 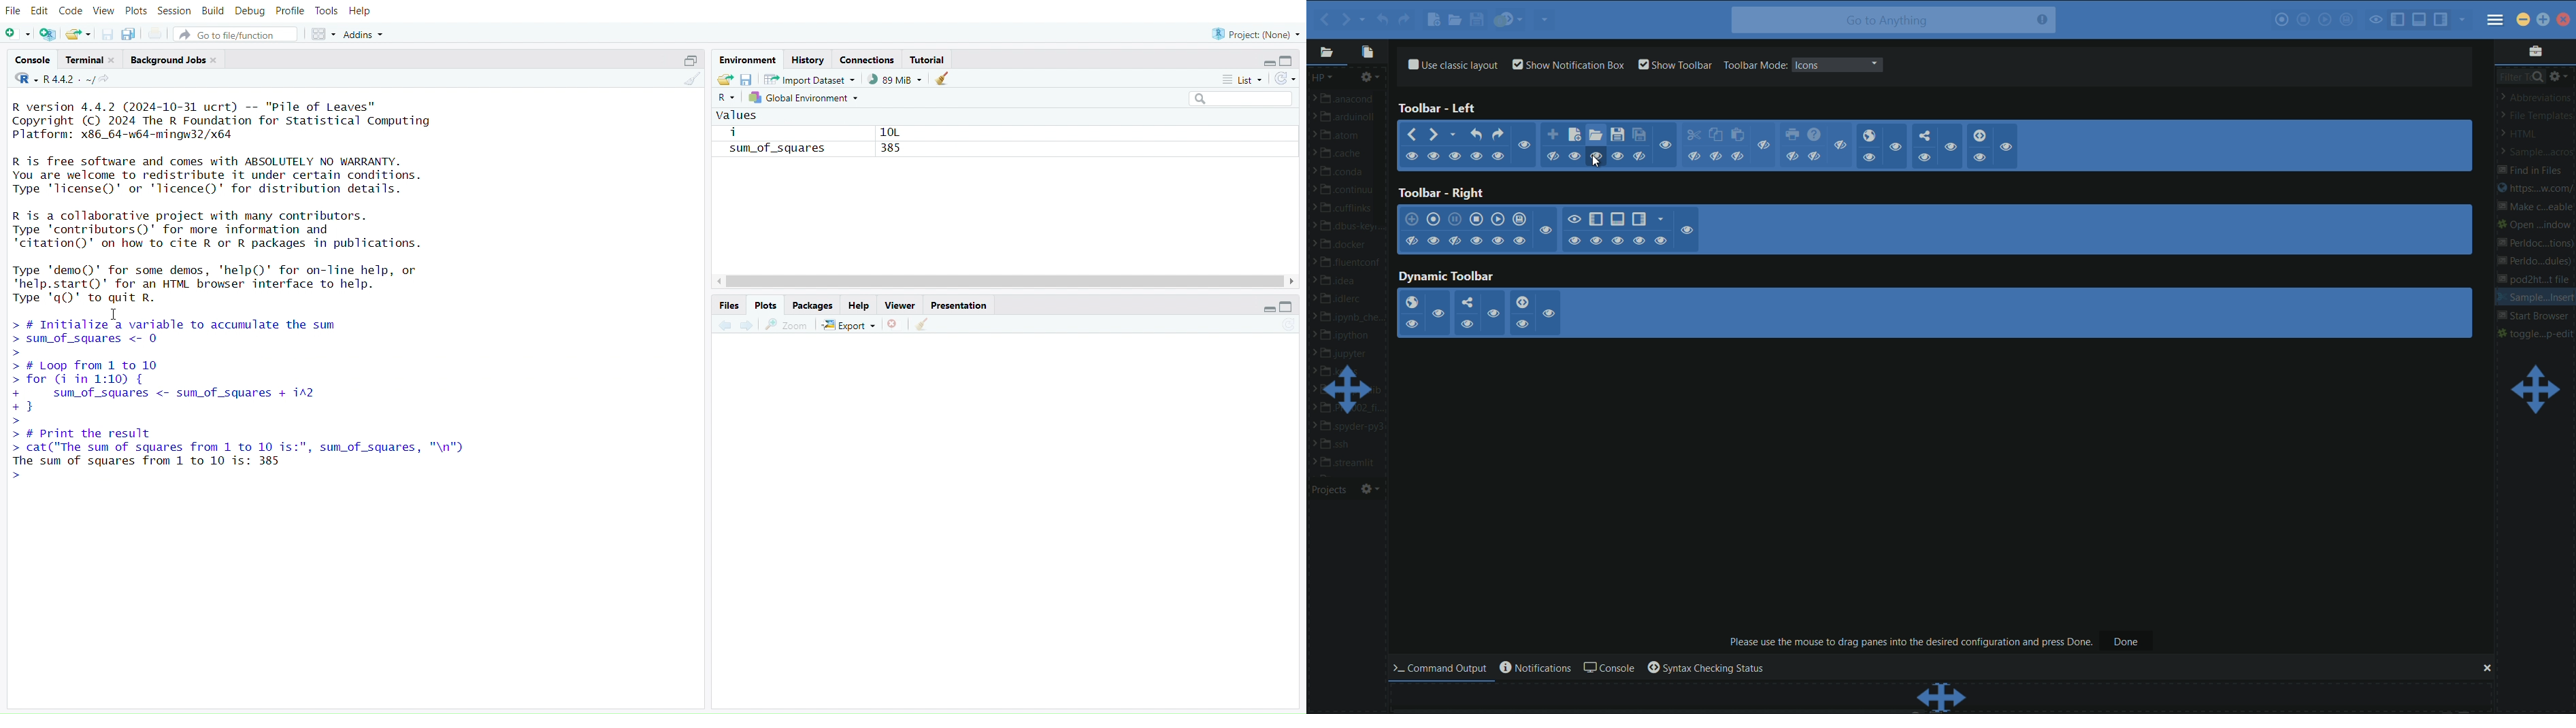 I want to click on save file, so click(x=1478, y=21).